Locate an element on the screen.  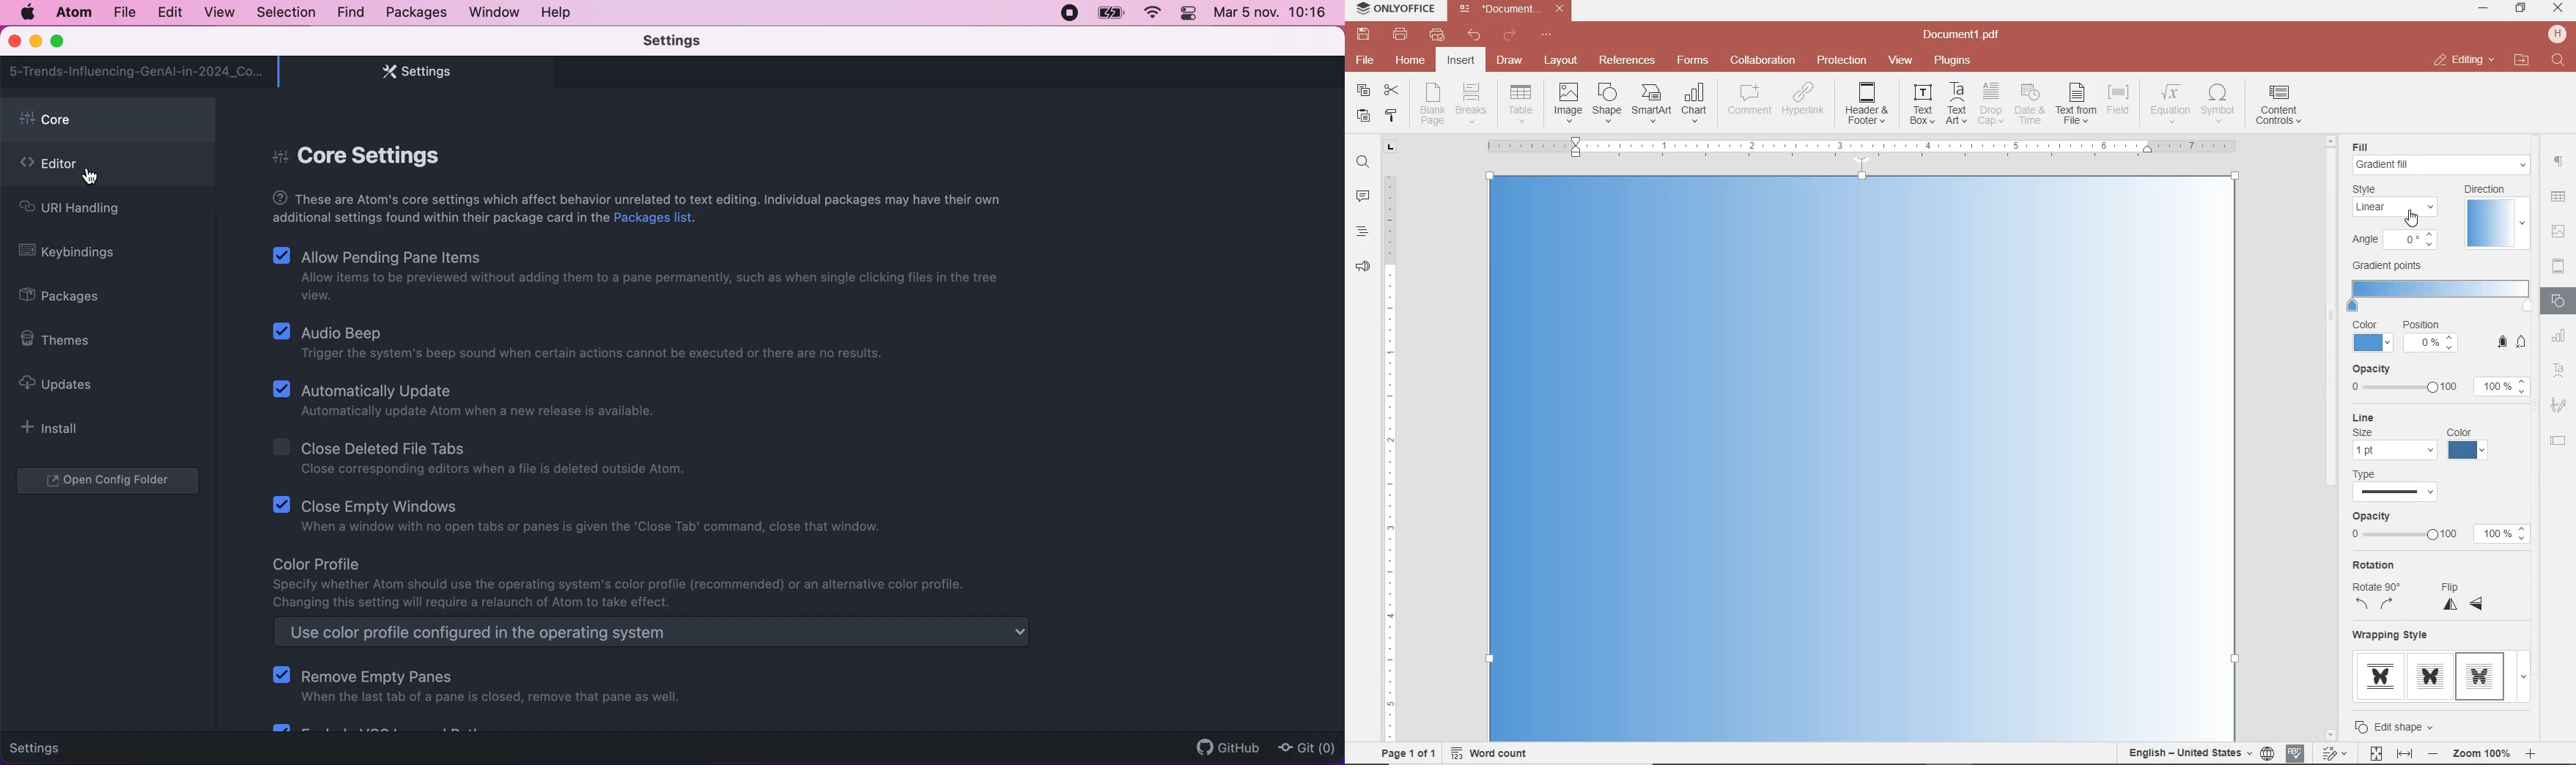
themes is located at coordinates (62, 340).